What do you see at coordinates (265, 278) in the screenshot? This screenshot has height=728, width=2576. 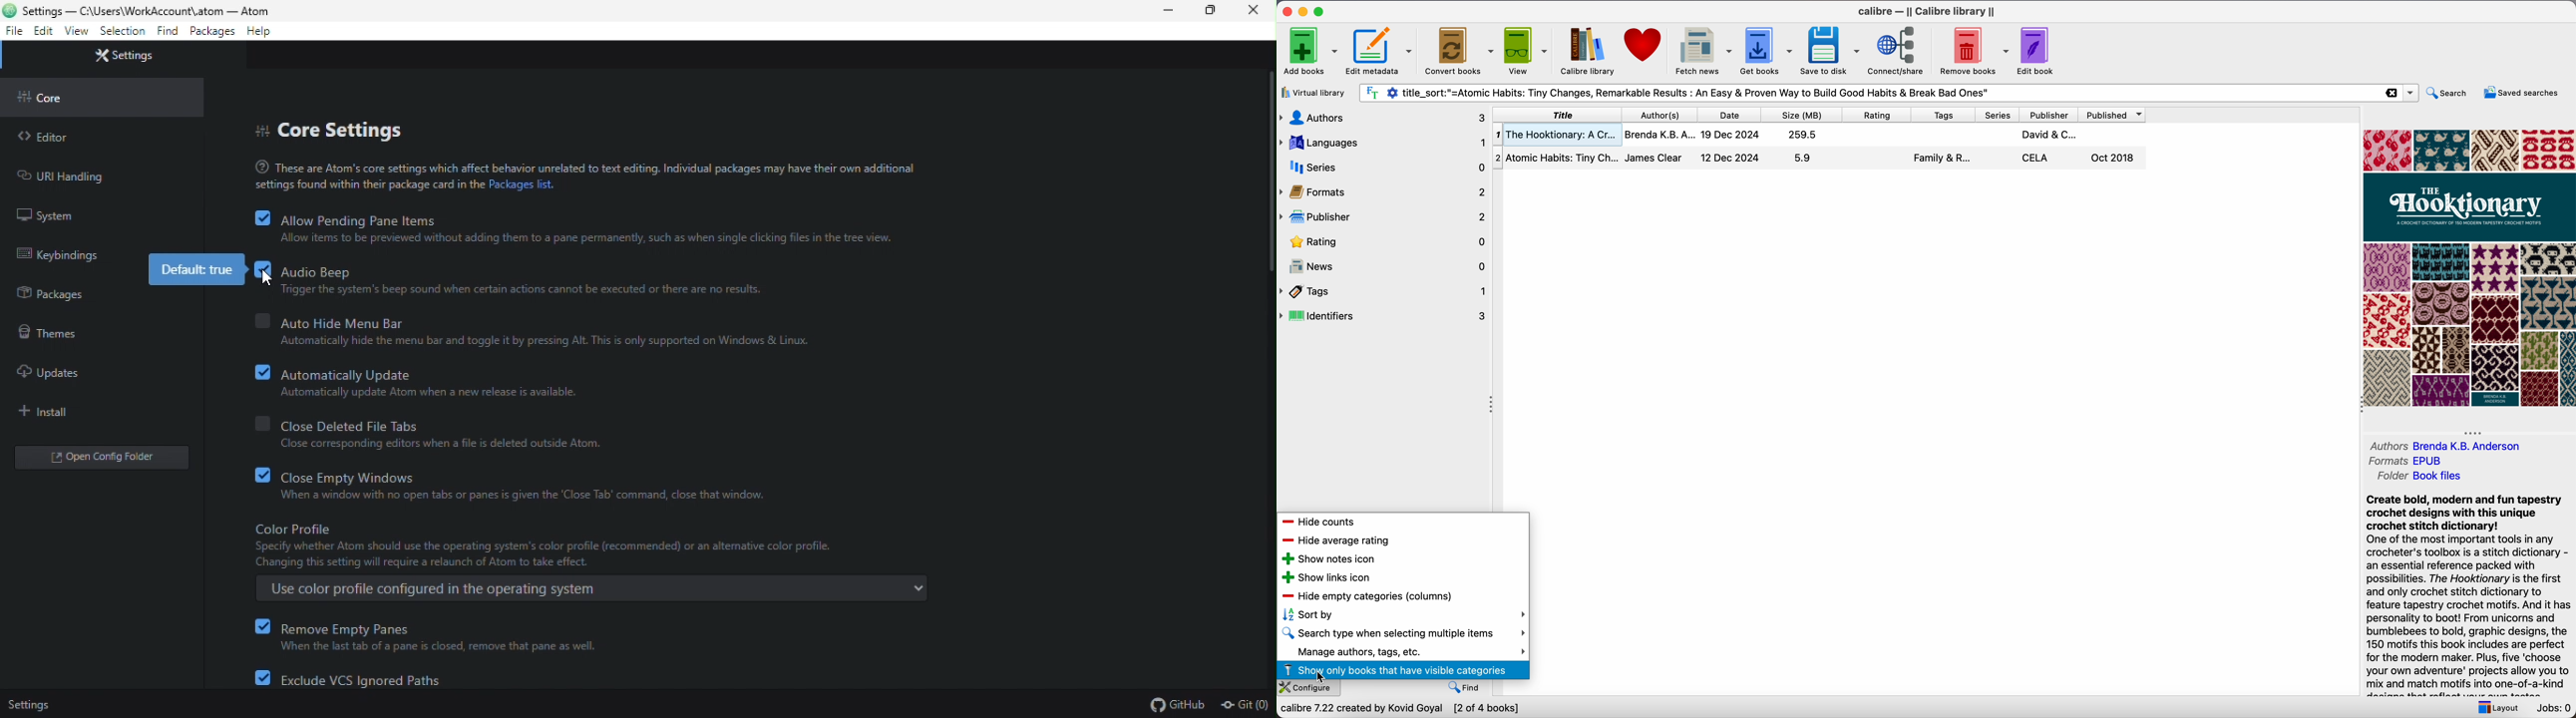 I see `cursor` at bounding box center [265, 278].